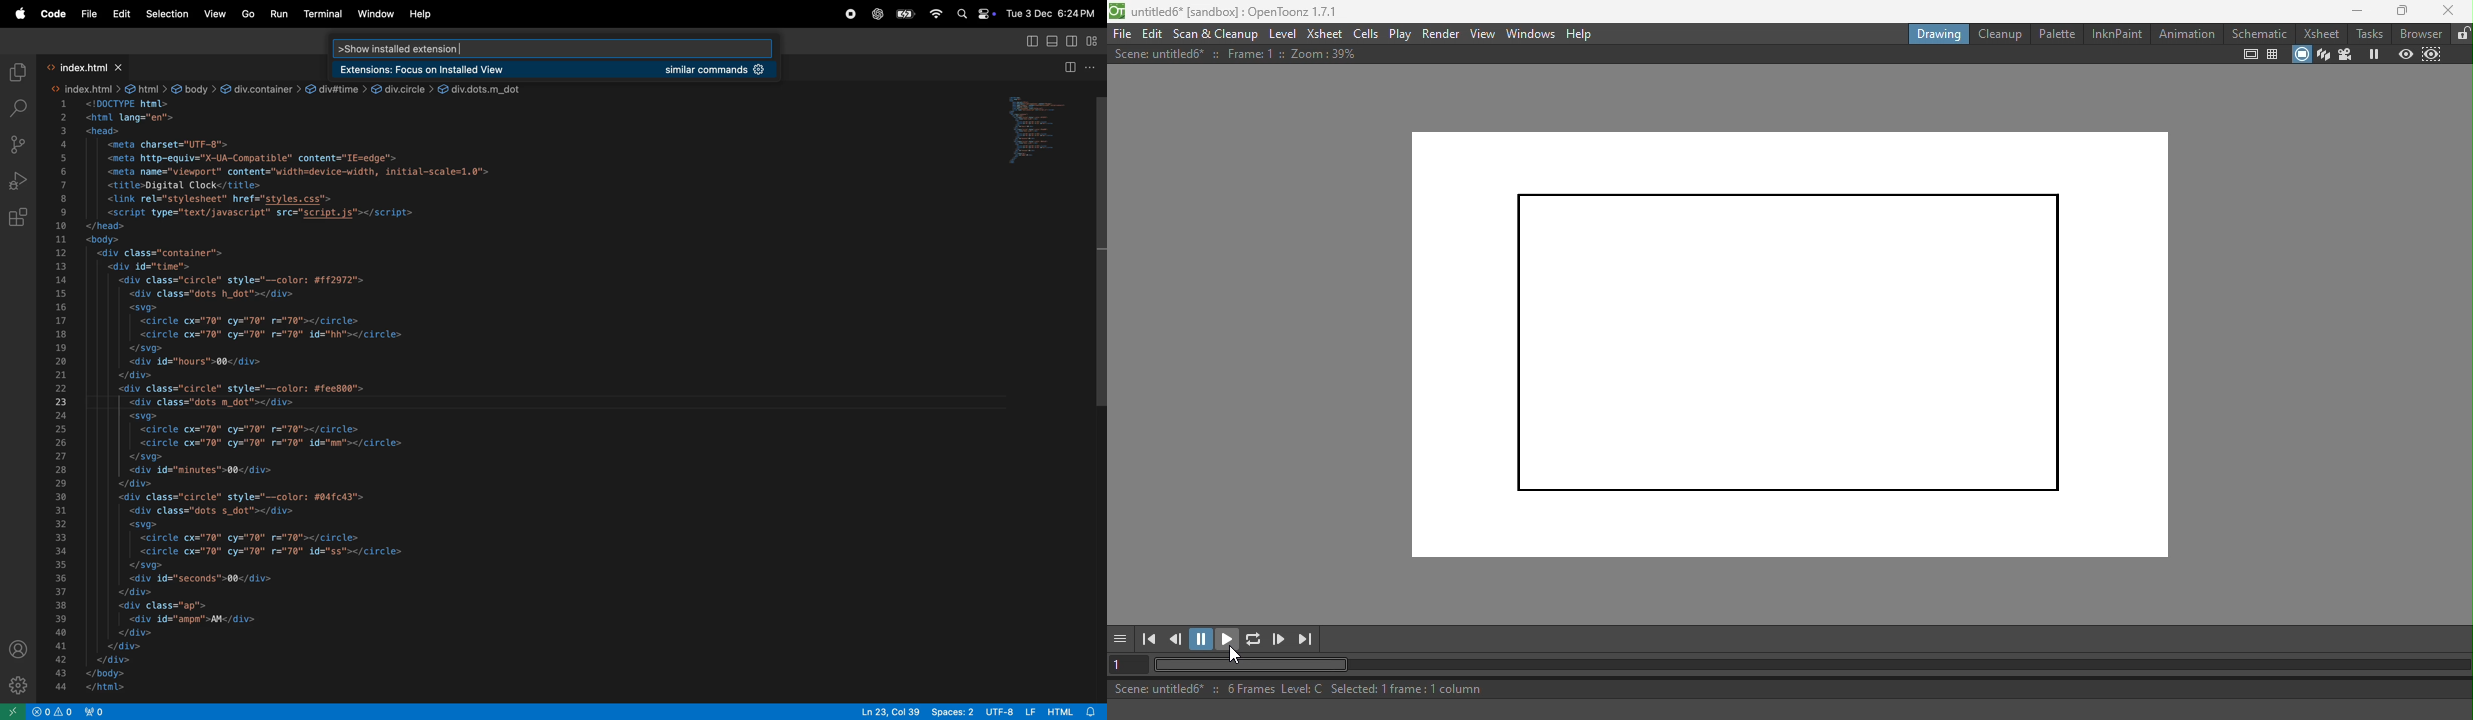 The width and height of the screenshot is (2492, 728). I want to click on new window, so click(12, 711).